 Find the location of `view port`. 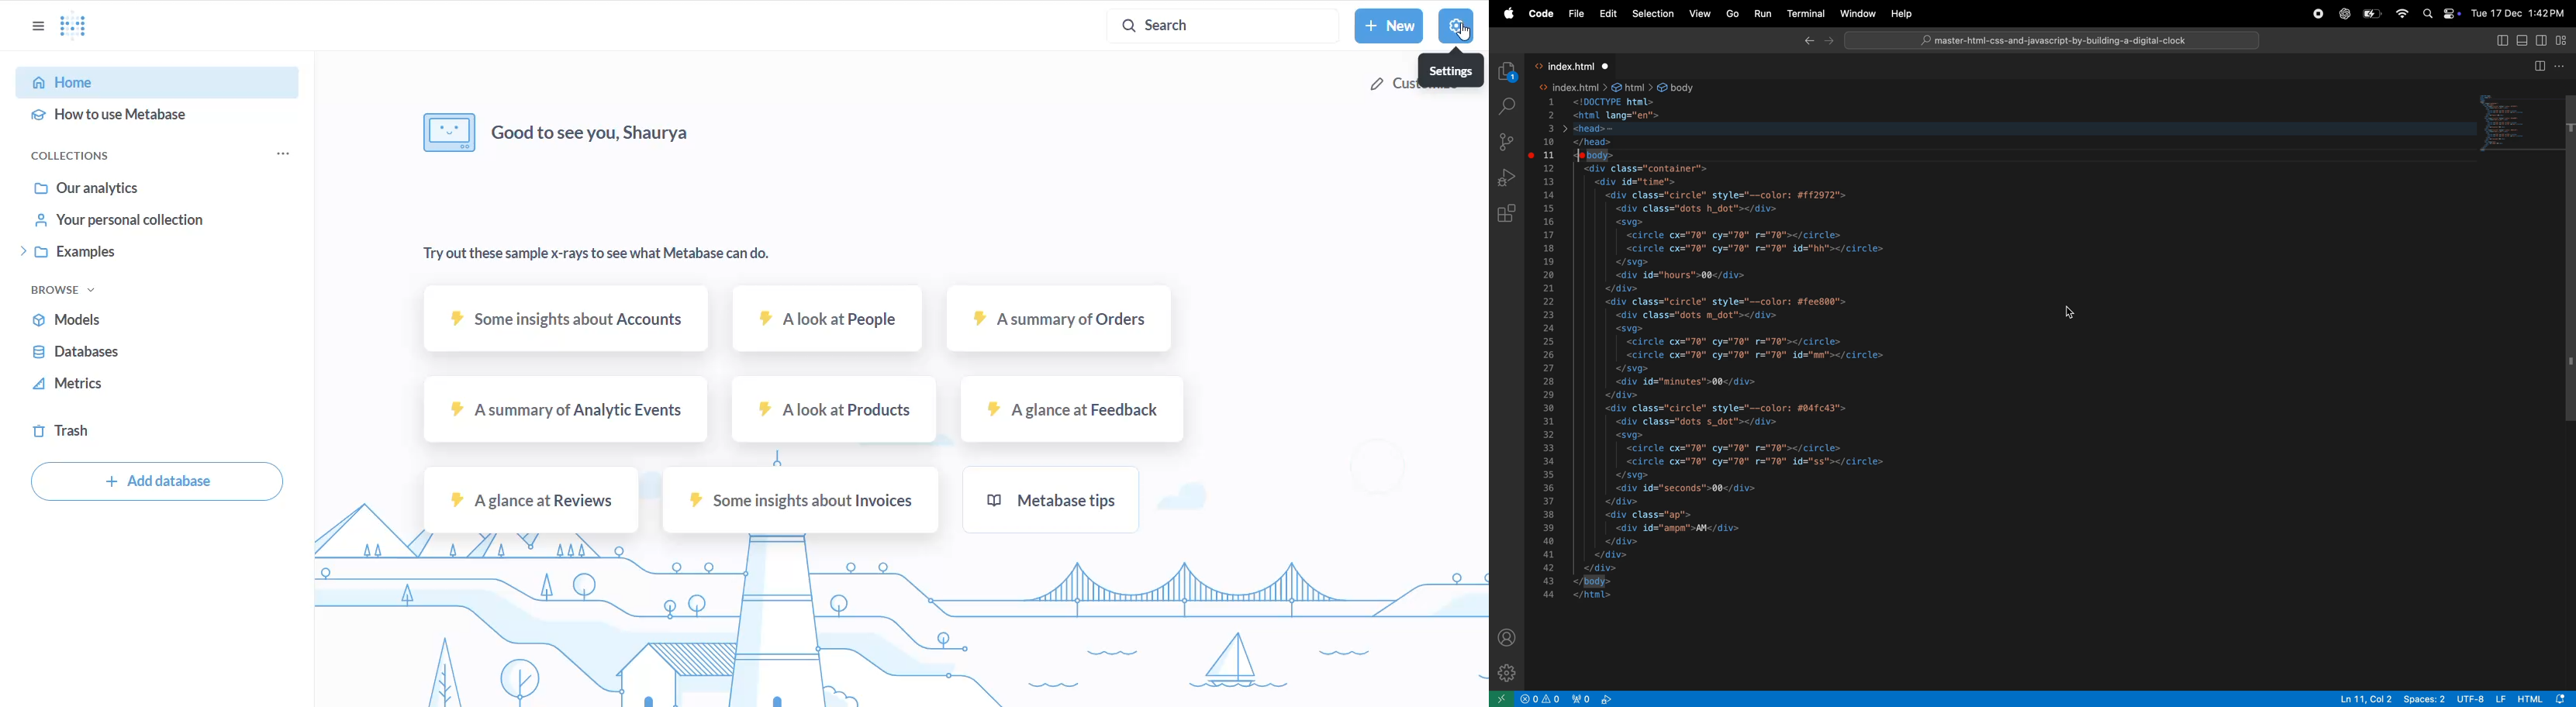

view port is located at coordinates (1595, 698).